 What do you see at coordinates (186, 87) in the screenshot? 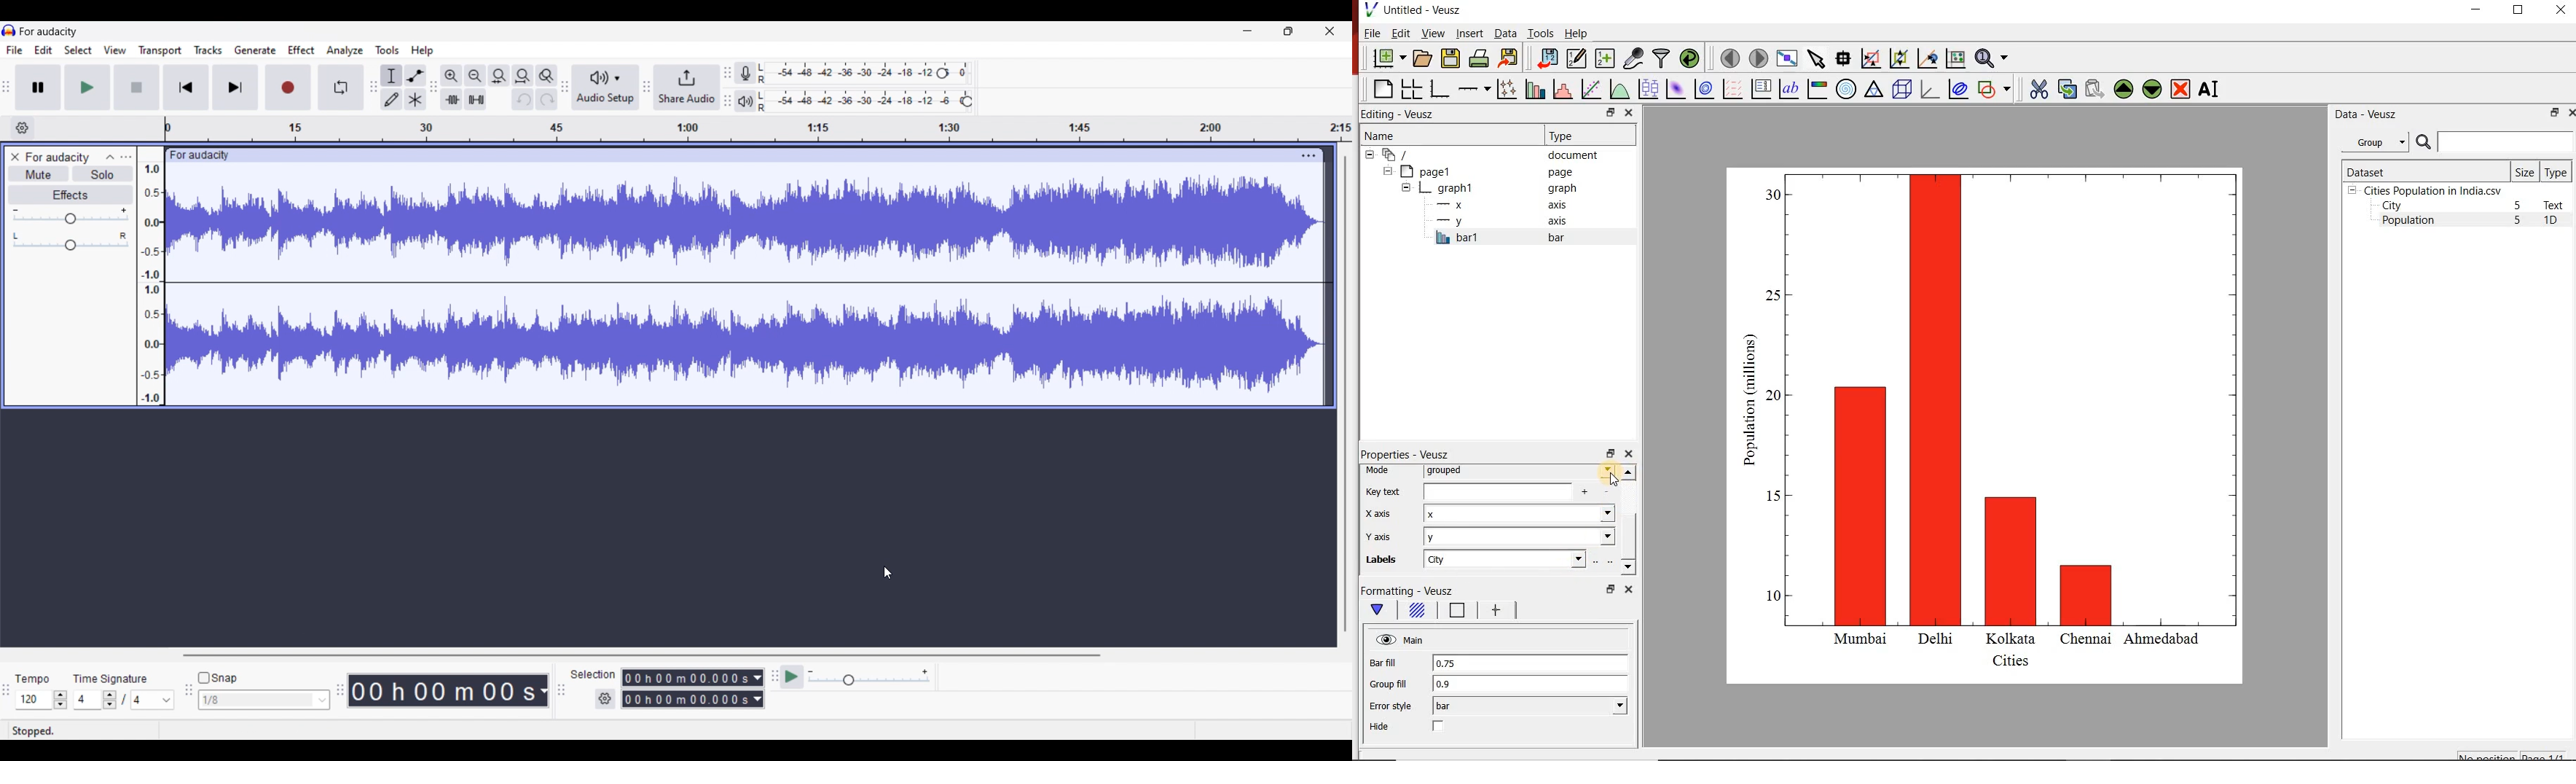
I see `Skip/Select to start` at bounding box center [186, 87].